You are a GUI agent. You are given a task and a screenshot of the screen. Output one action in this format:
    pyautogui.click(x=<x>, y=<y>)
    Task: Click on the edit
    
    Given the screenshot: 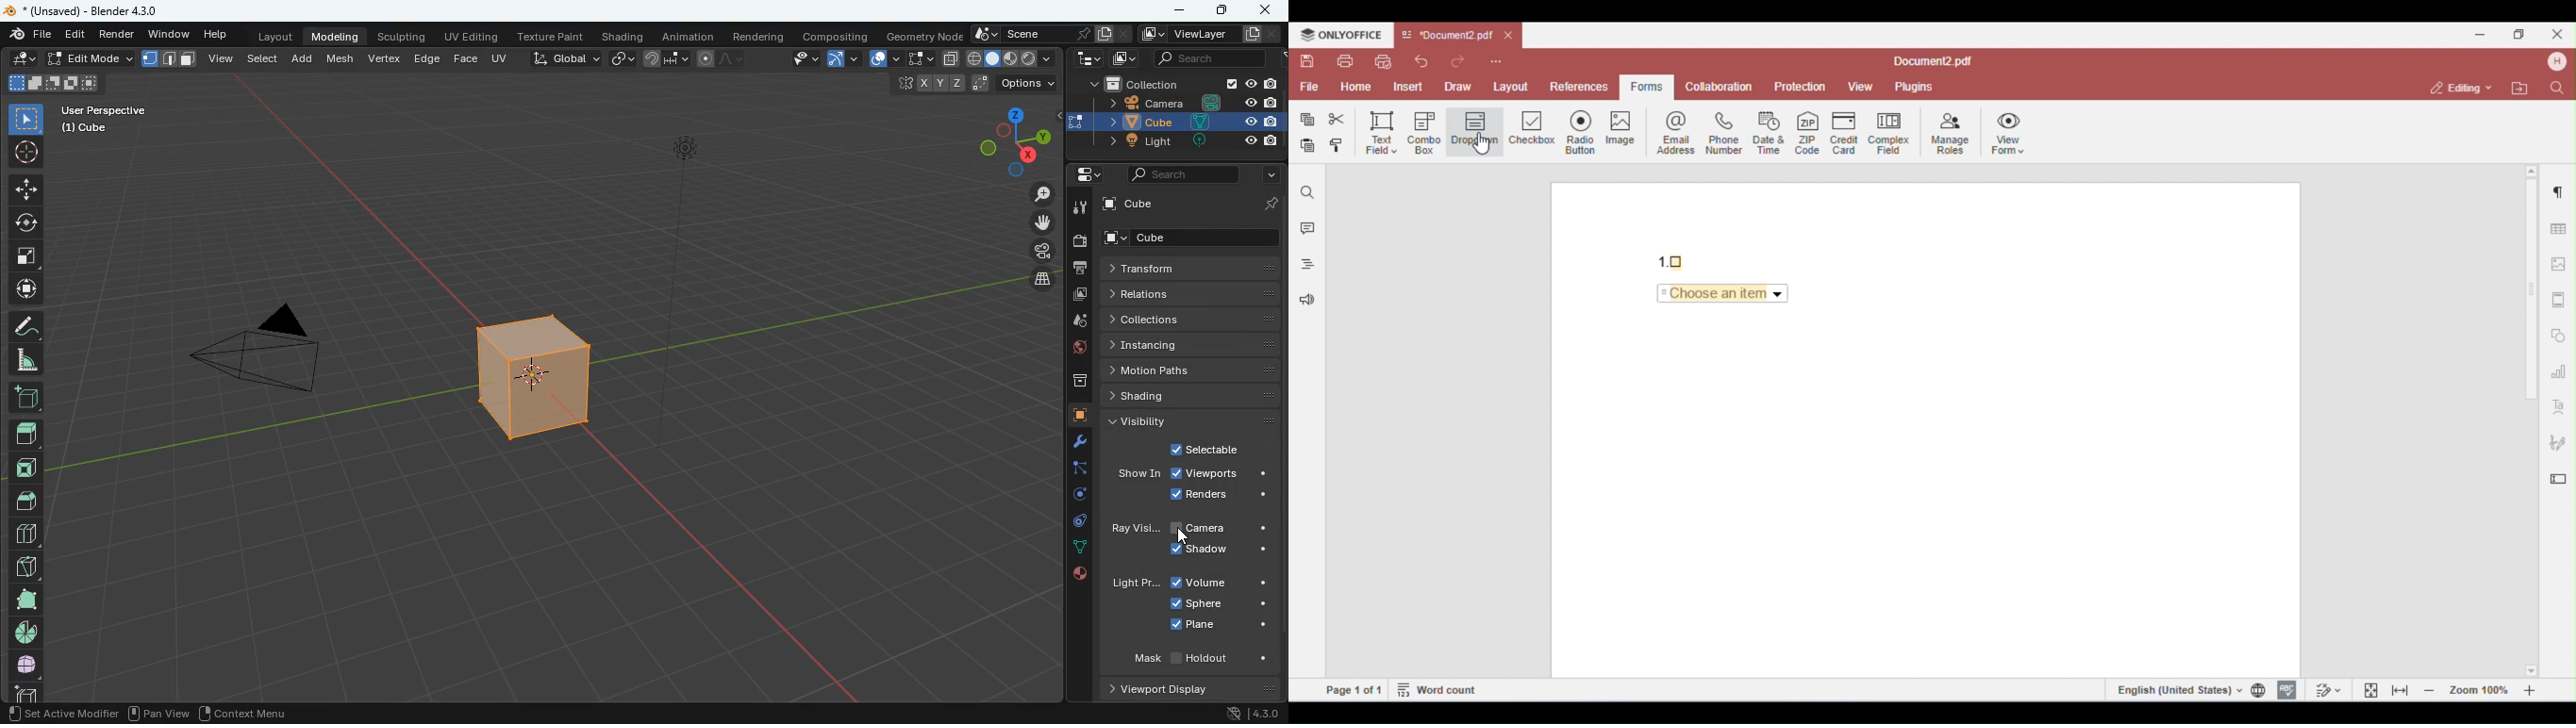 What is the action you would take?
    pyautogui.click(x=75, y=35)
    